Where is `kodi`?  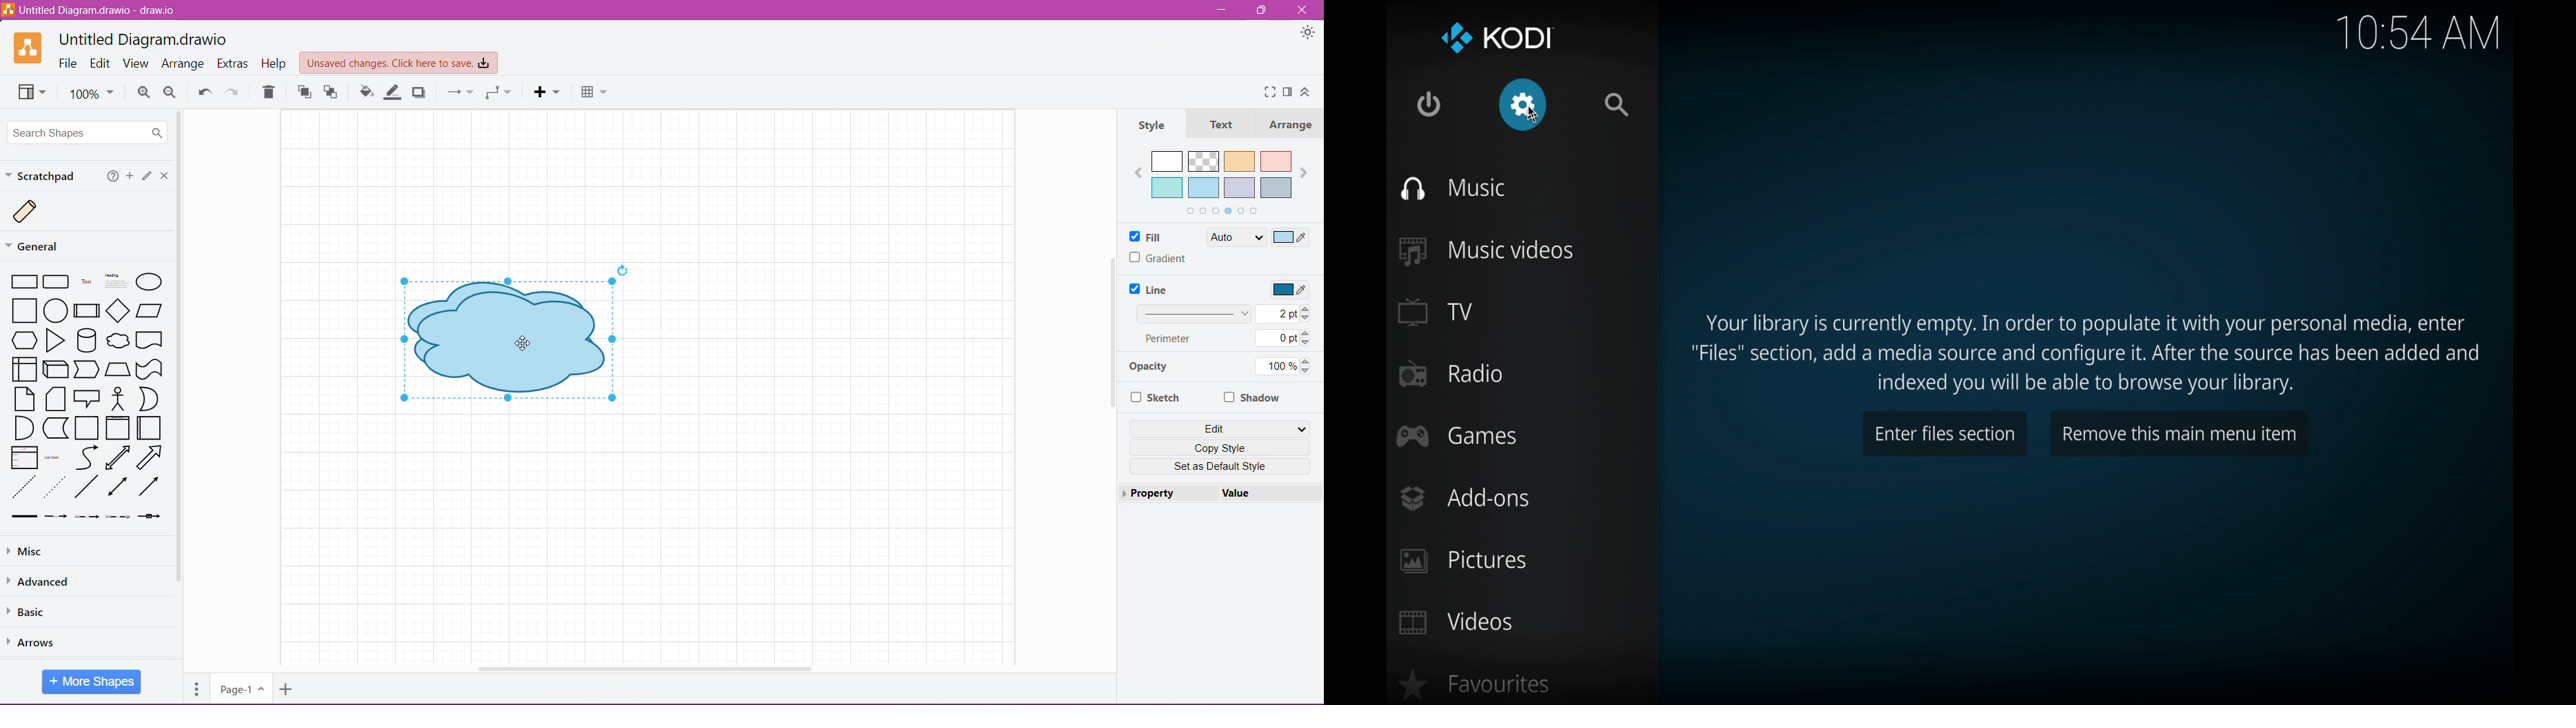 kodi is located at coordinates (1495, 39).